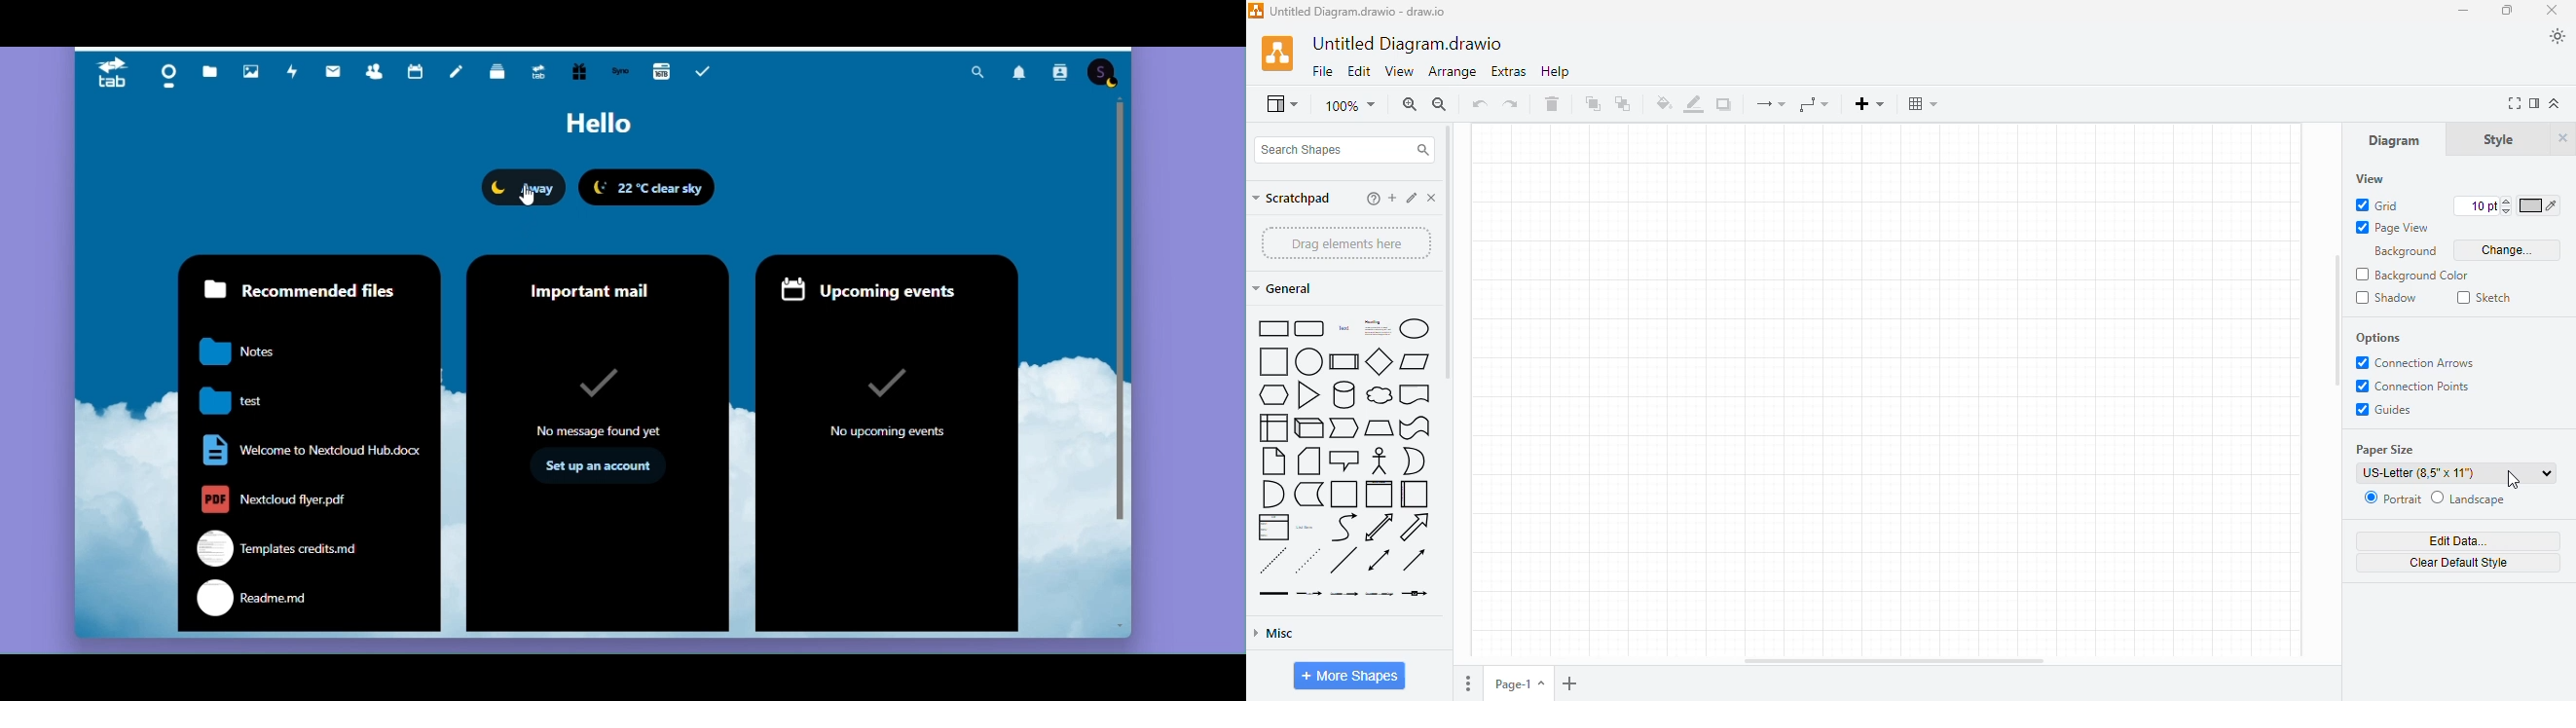 The width and height of the screenshot is (2576, 728). What do you see at coordinates (1344, 461) in the screenshot?
I see `callout` at bounding box center [1344, 461].